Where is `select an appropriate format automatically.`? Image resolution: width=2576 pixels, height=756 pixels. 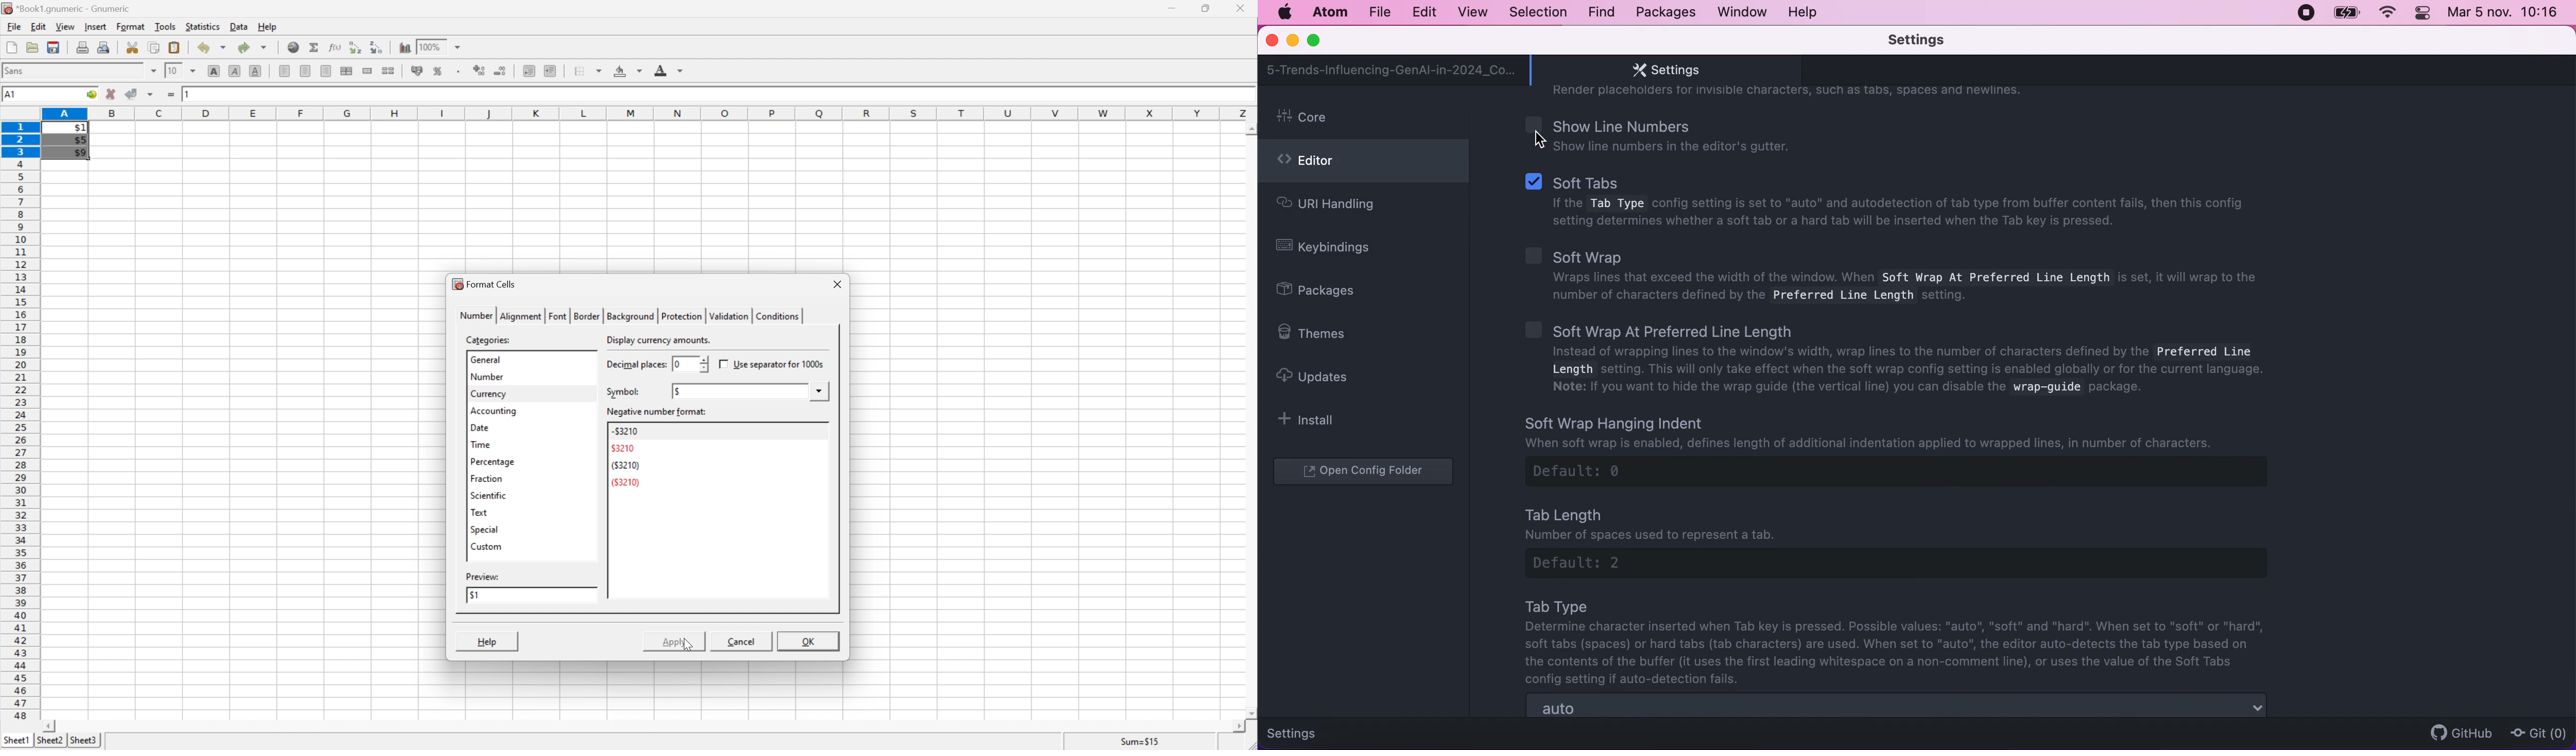
select an appropriate format automatically. is located at coordinates (695, 340).